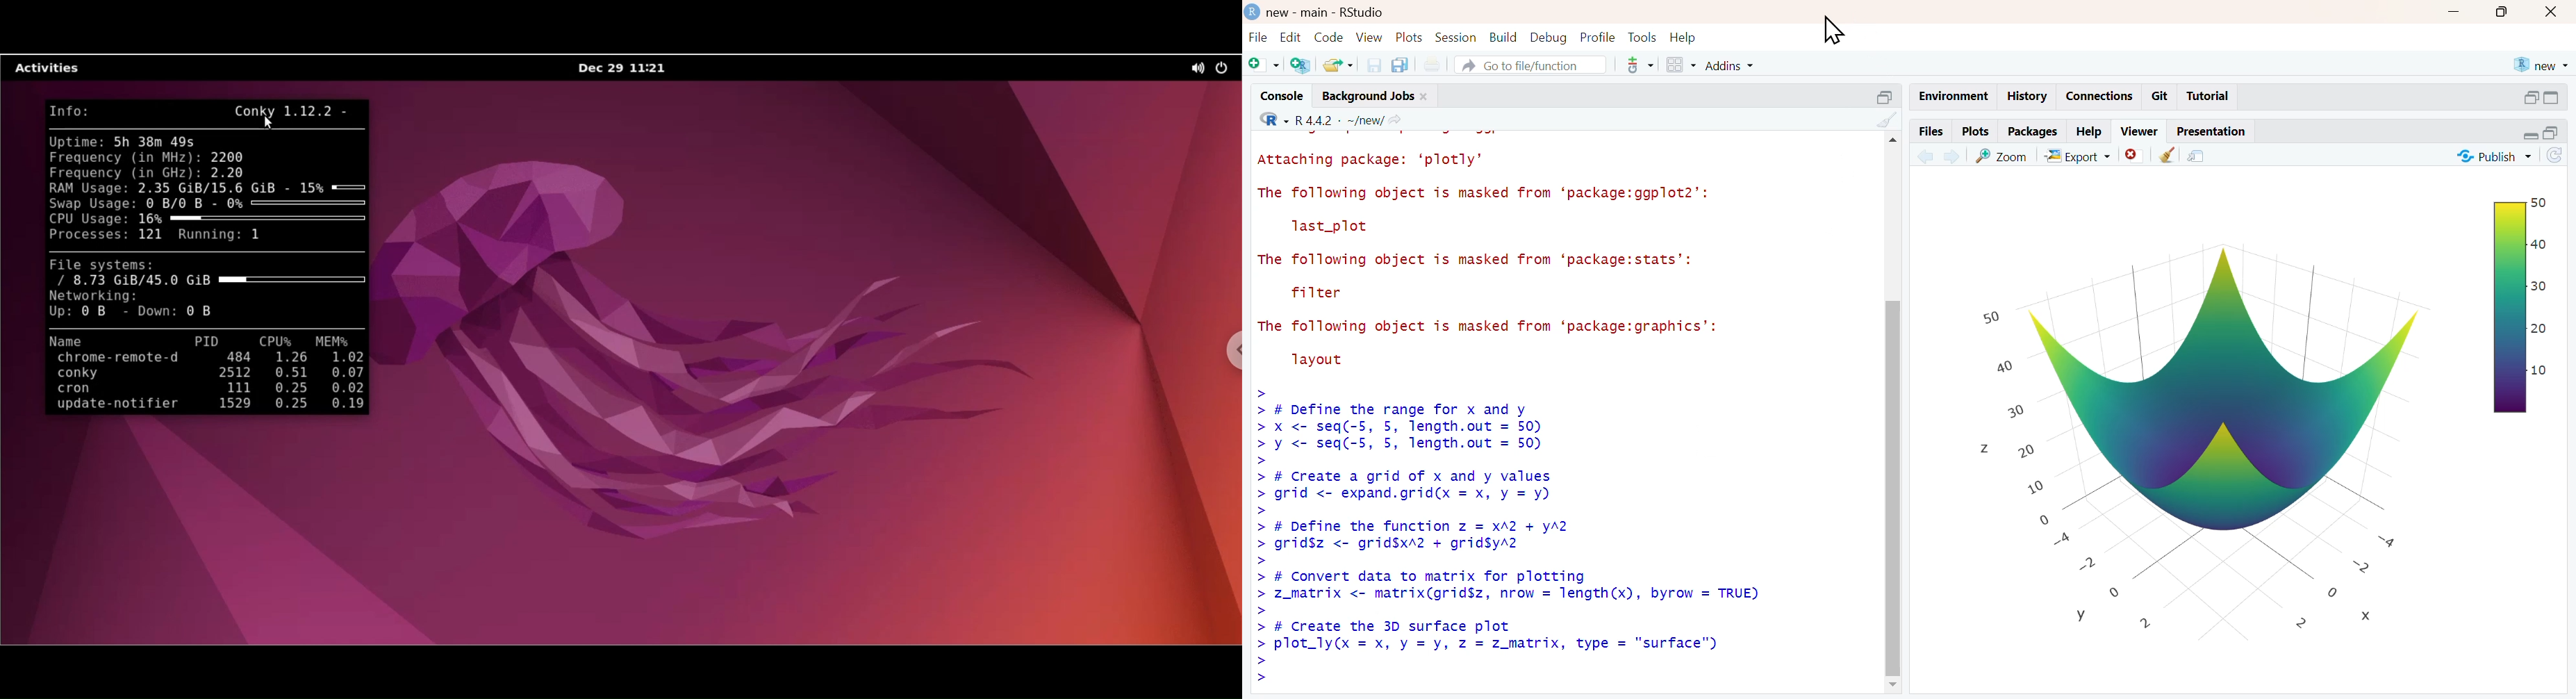  What do you see at coordinates (1399, 120) in the screenshot?
I see `view the current working directory` at bounding box center [1399, 120].